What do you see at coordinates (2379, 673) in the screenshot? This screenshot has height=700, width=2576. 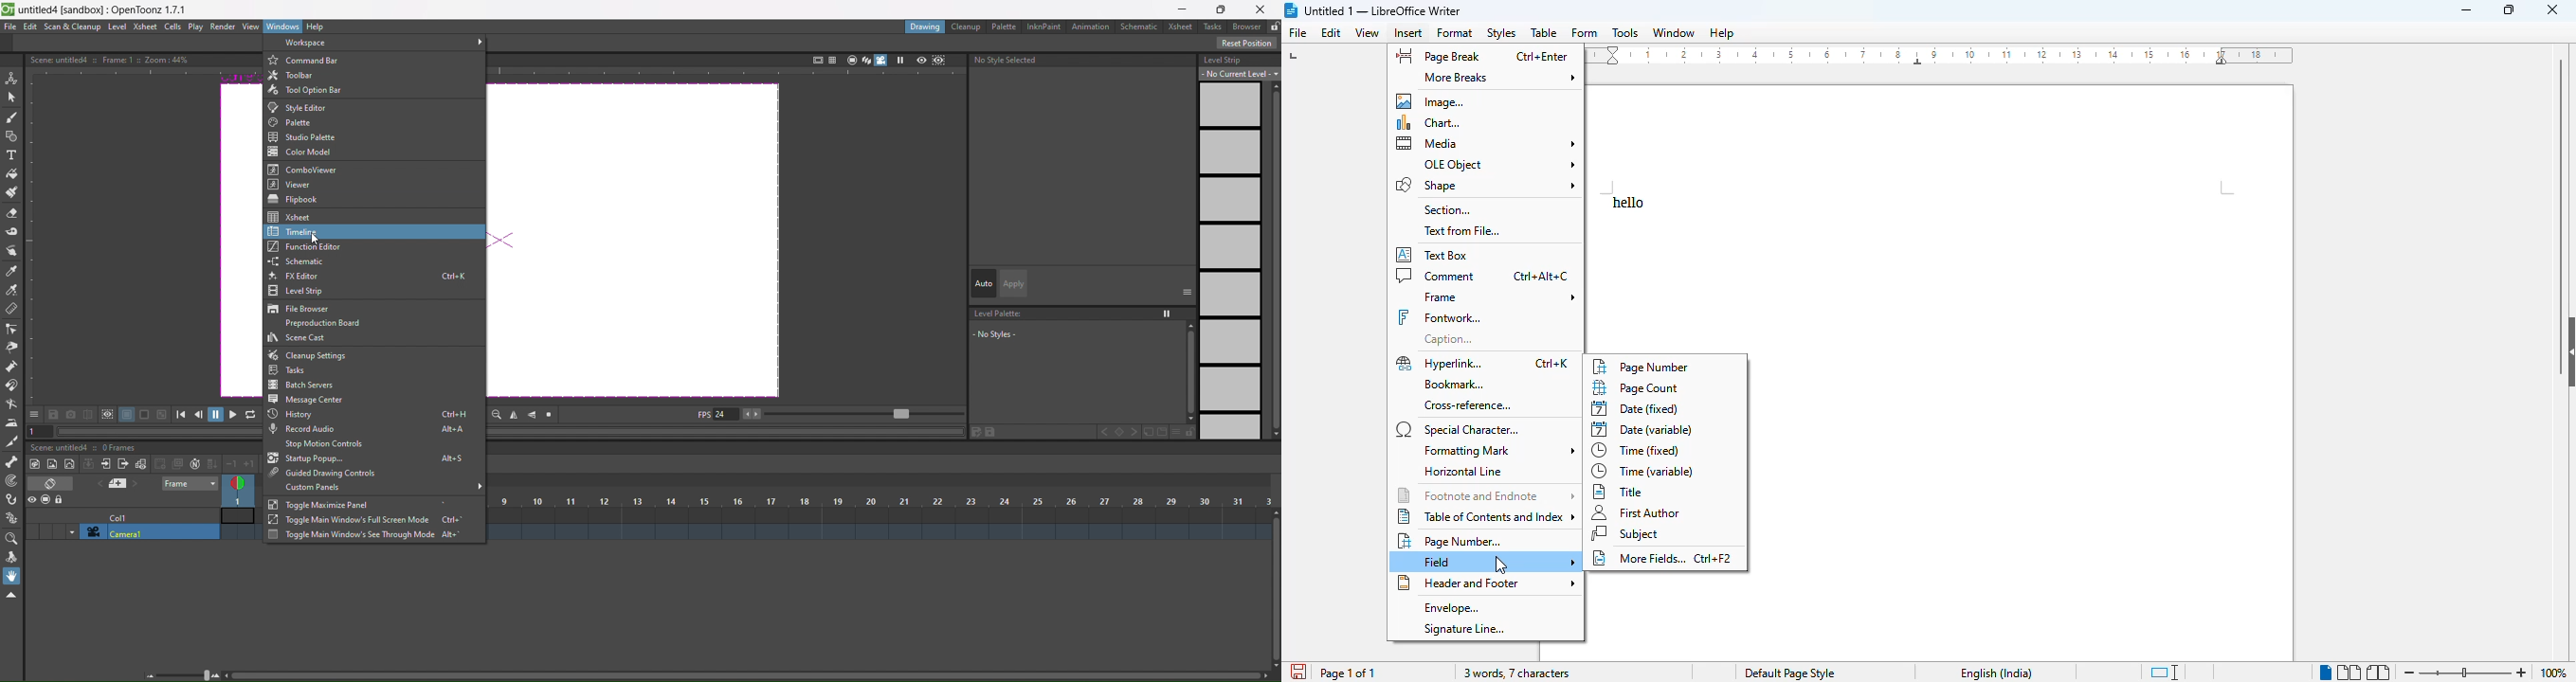 I see `book view` at bounding box center [2379, 673].